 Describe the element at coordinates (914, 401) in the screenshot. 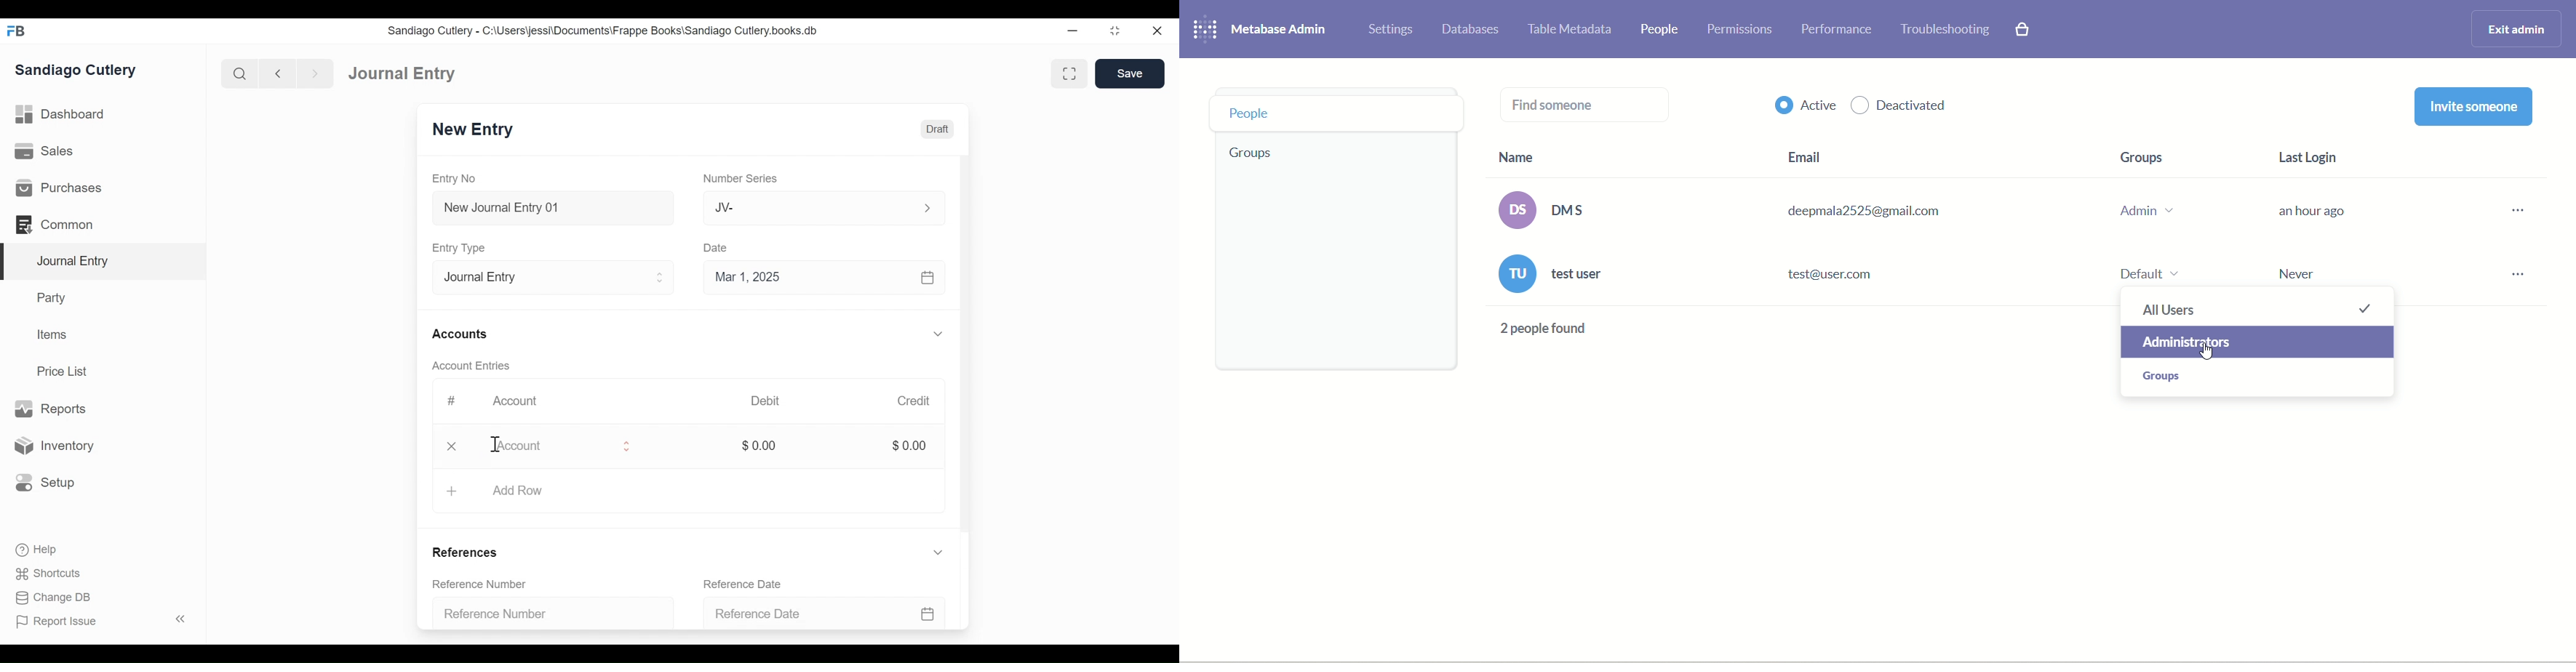

I see `Credit` at that location.